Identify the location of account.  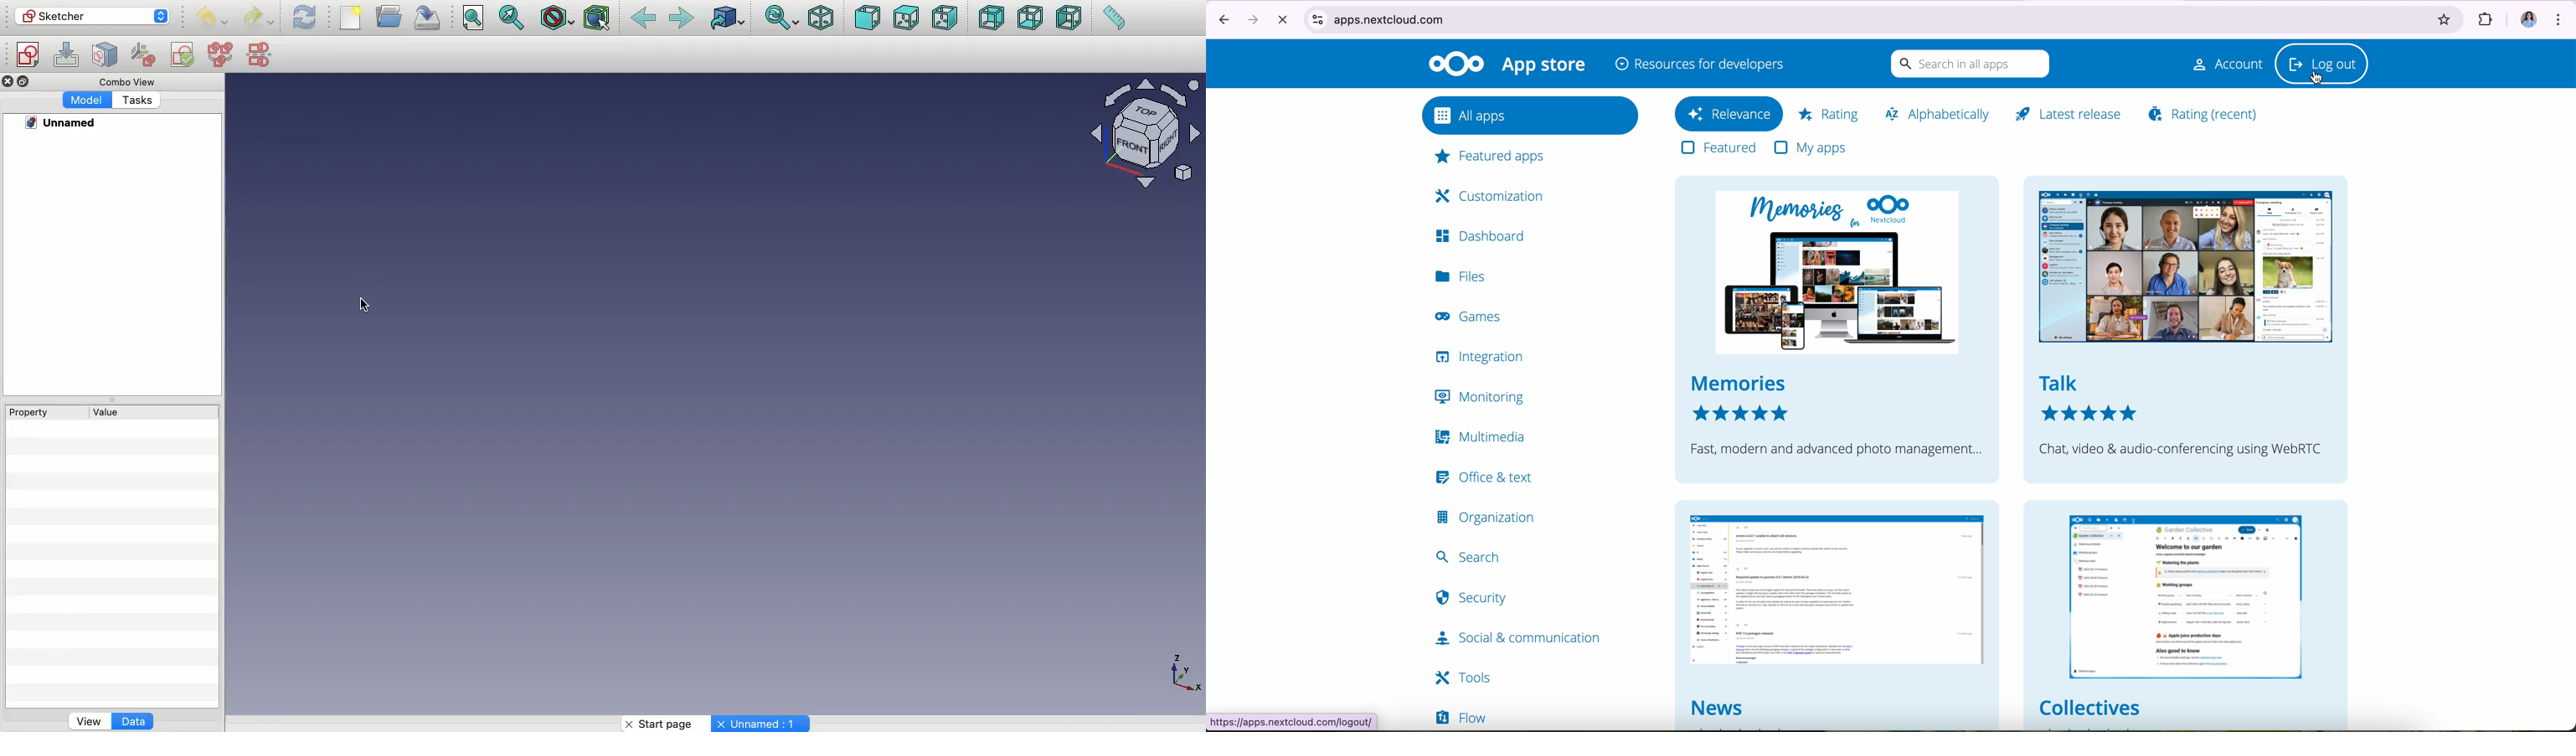
(2219, 64).